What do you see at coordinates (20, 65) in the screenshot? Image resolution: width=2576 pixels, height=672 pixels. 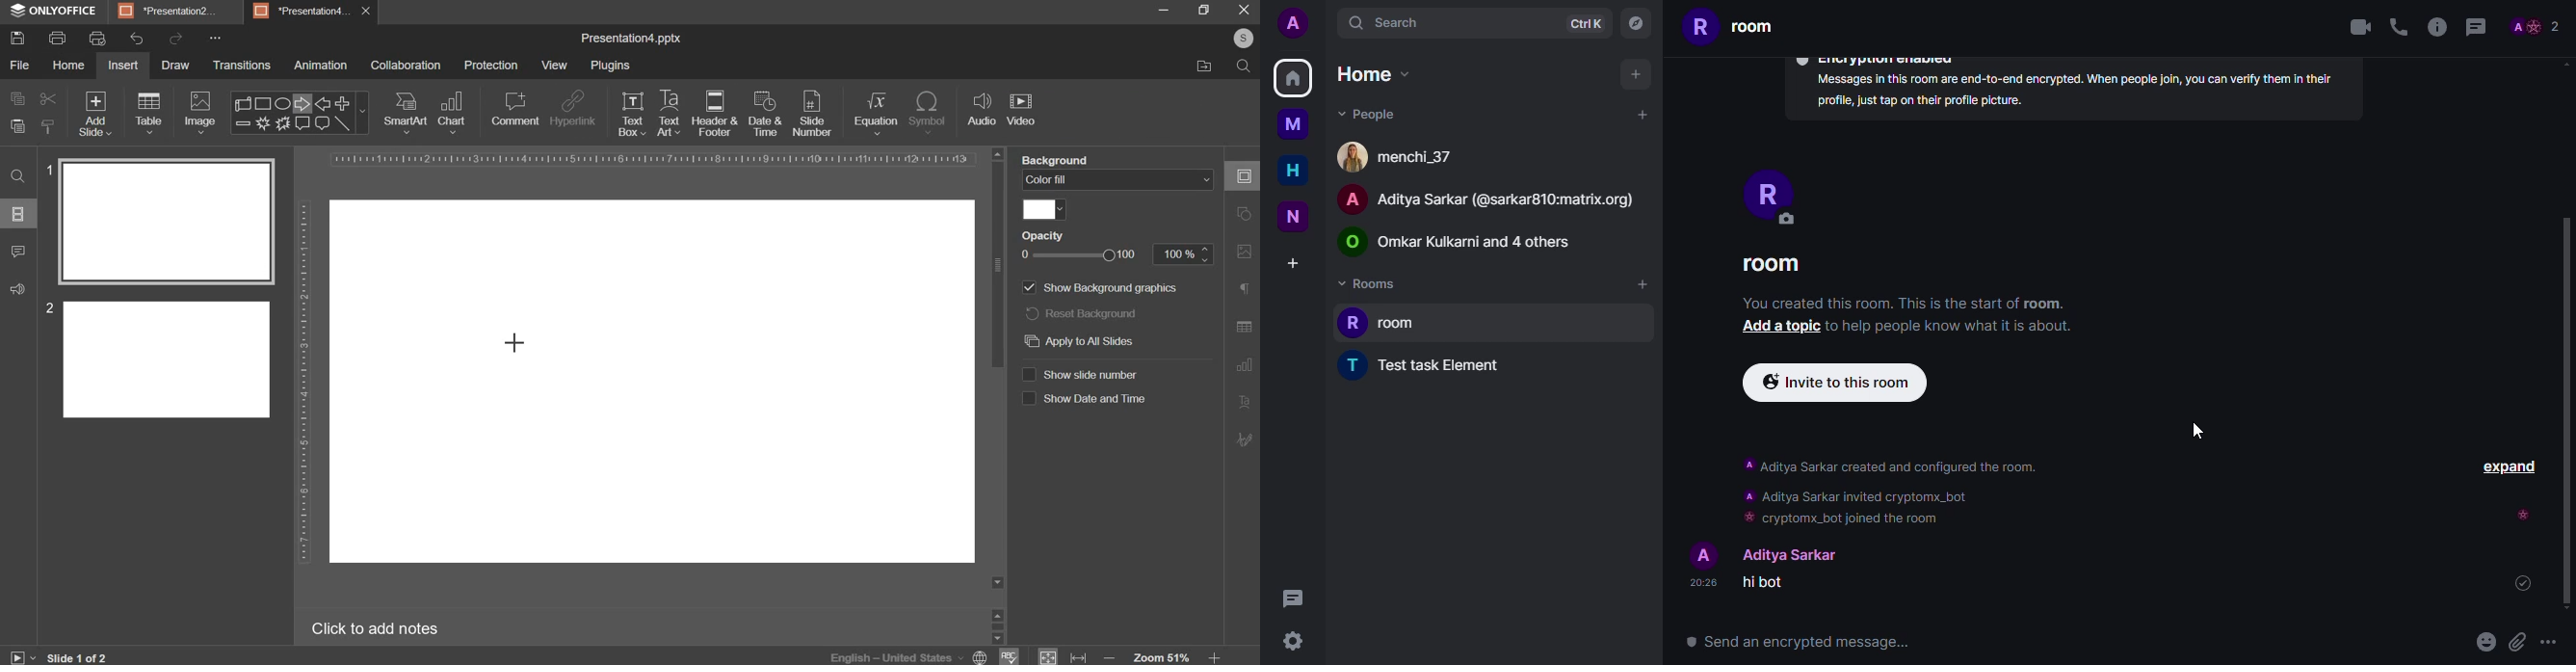 I see `file` at bounding box center [20, 65].